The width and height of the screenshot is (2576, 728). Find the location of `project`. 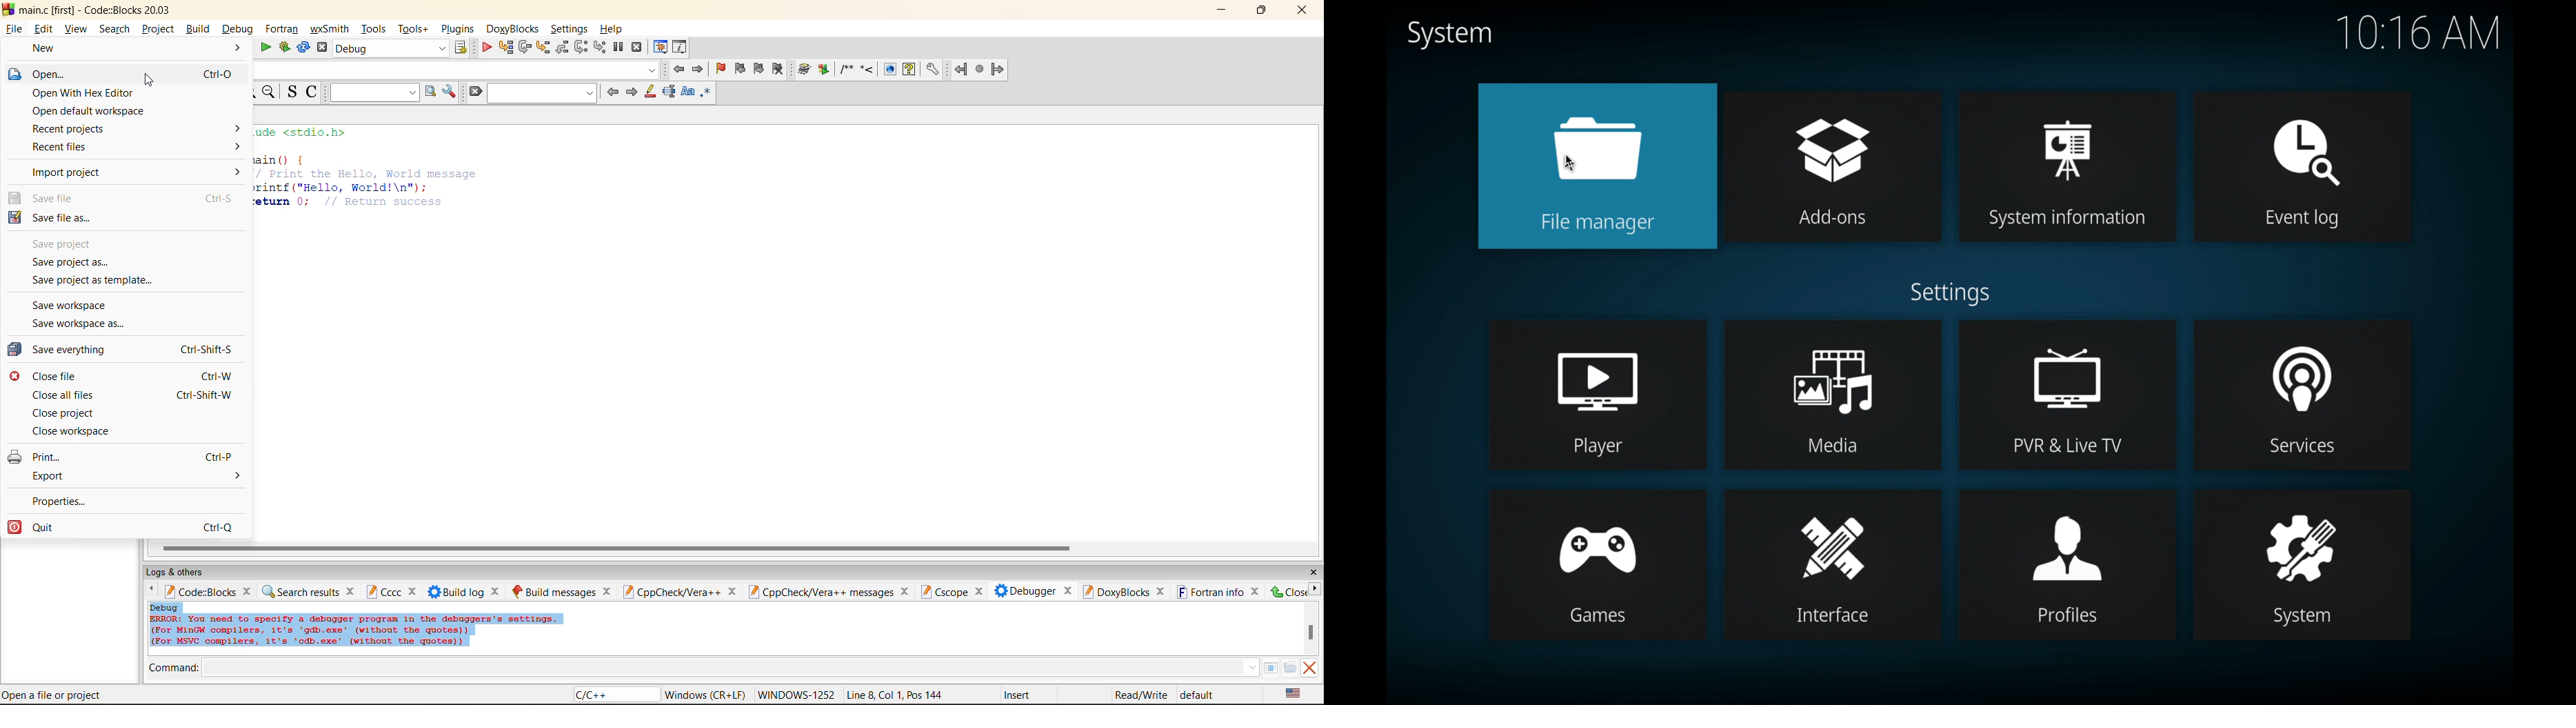

project is located at coordinates (158, 28).